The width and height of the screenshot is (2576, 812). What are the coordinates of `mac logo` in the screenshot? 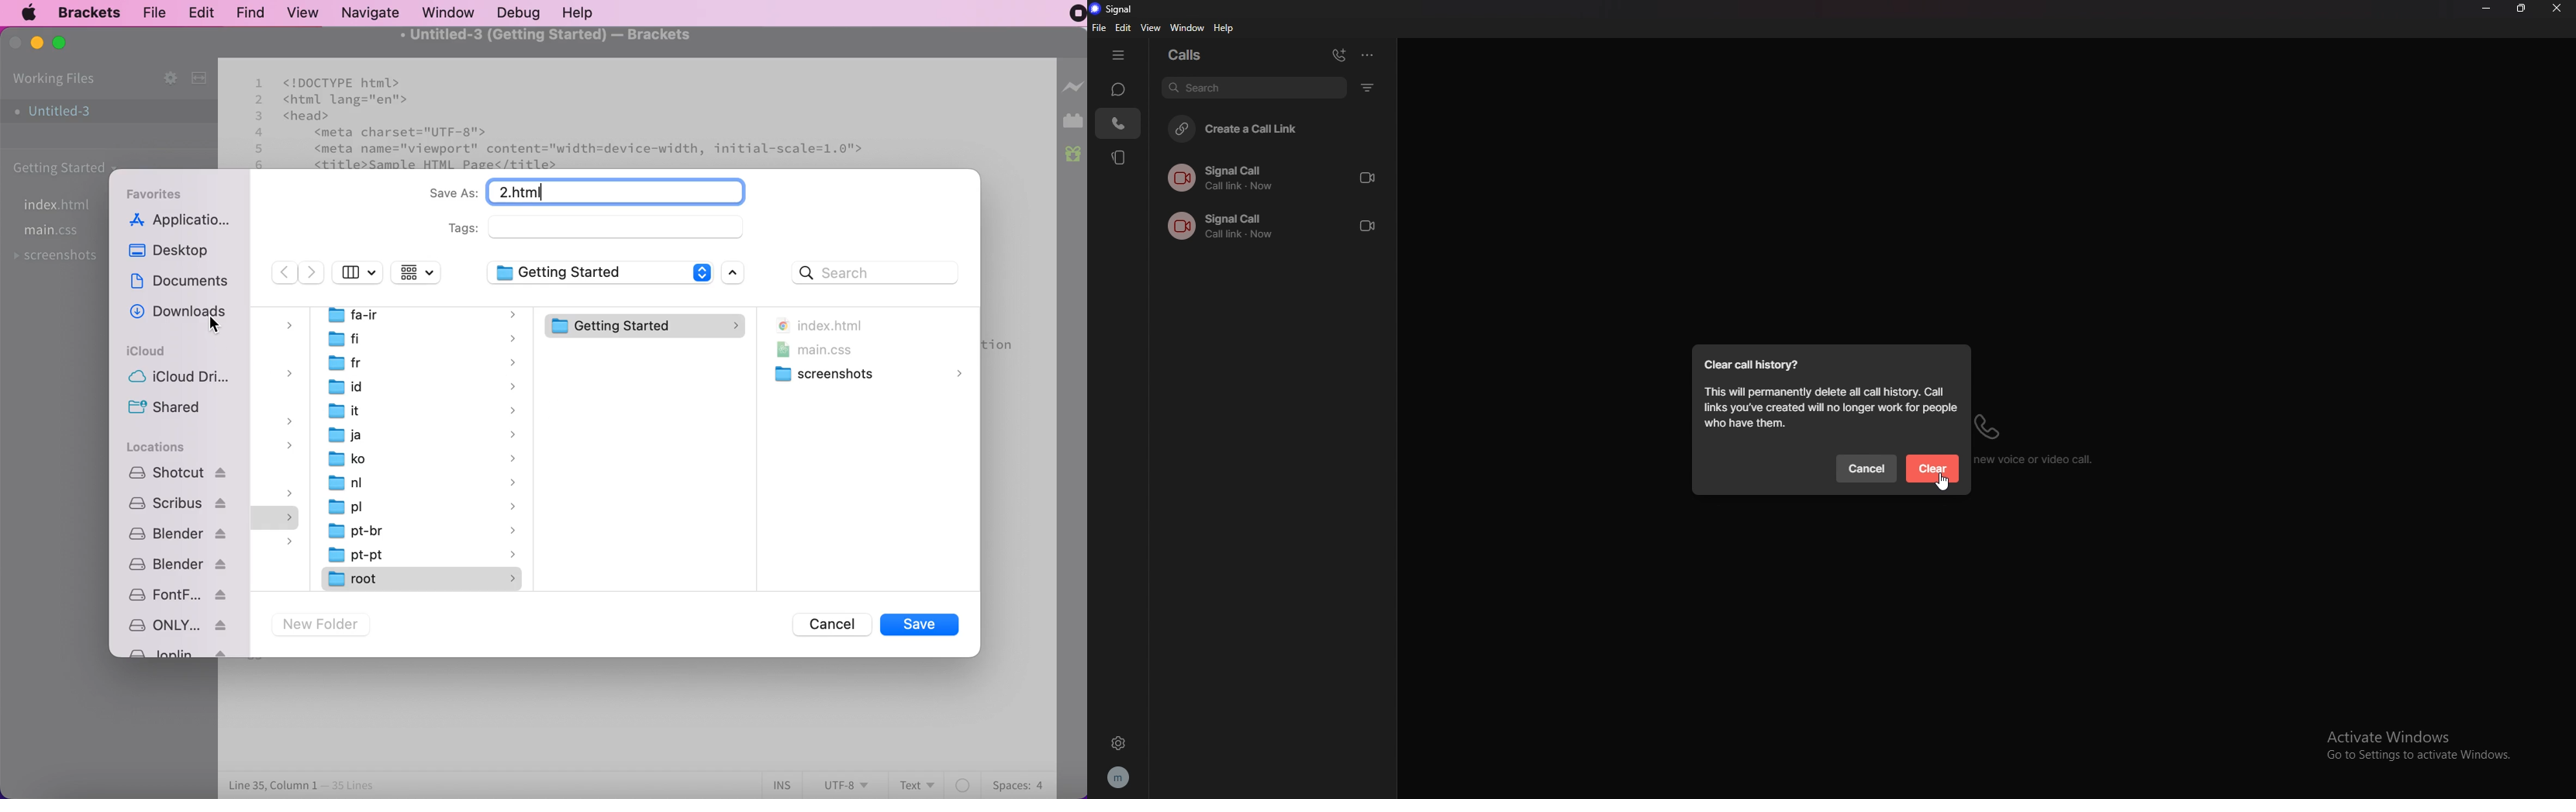 It's located at (31, 14).